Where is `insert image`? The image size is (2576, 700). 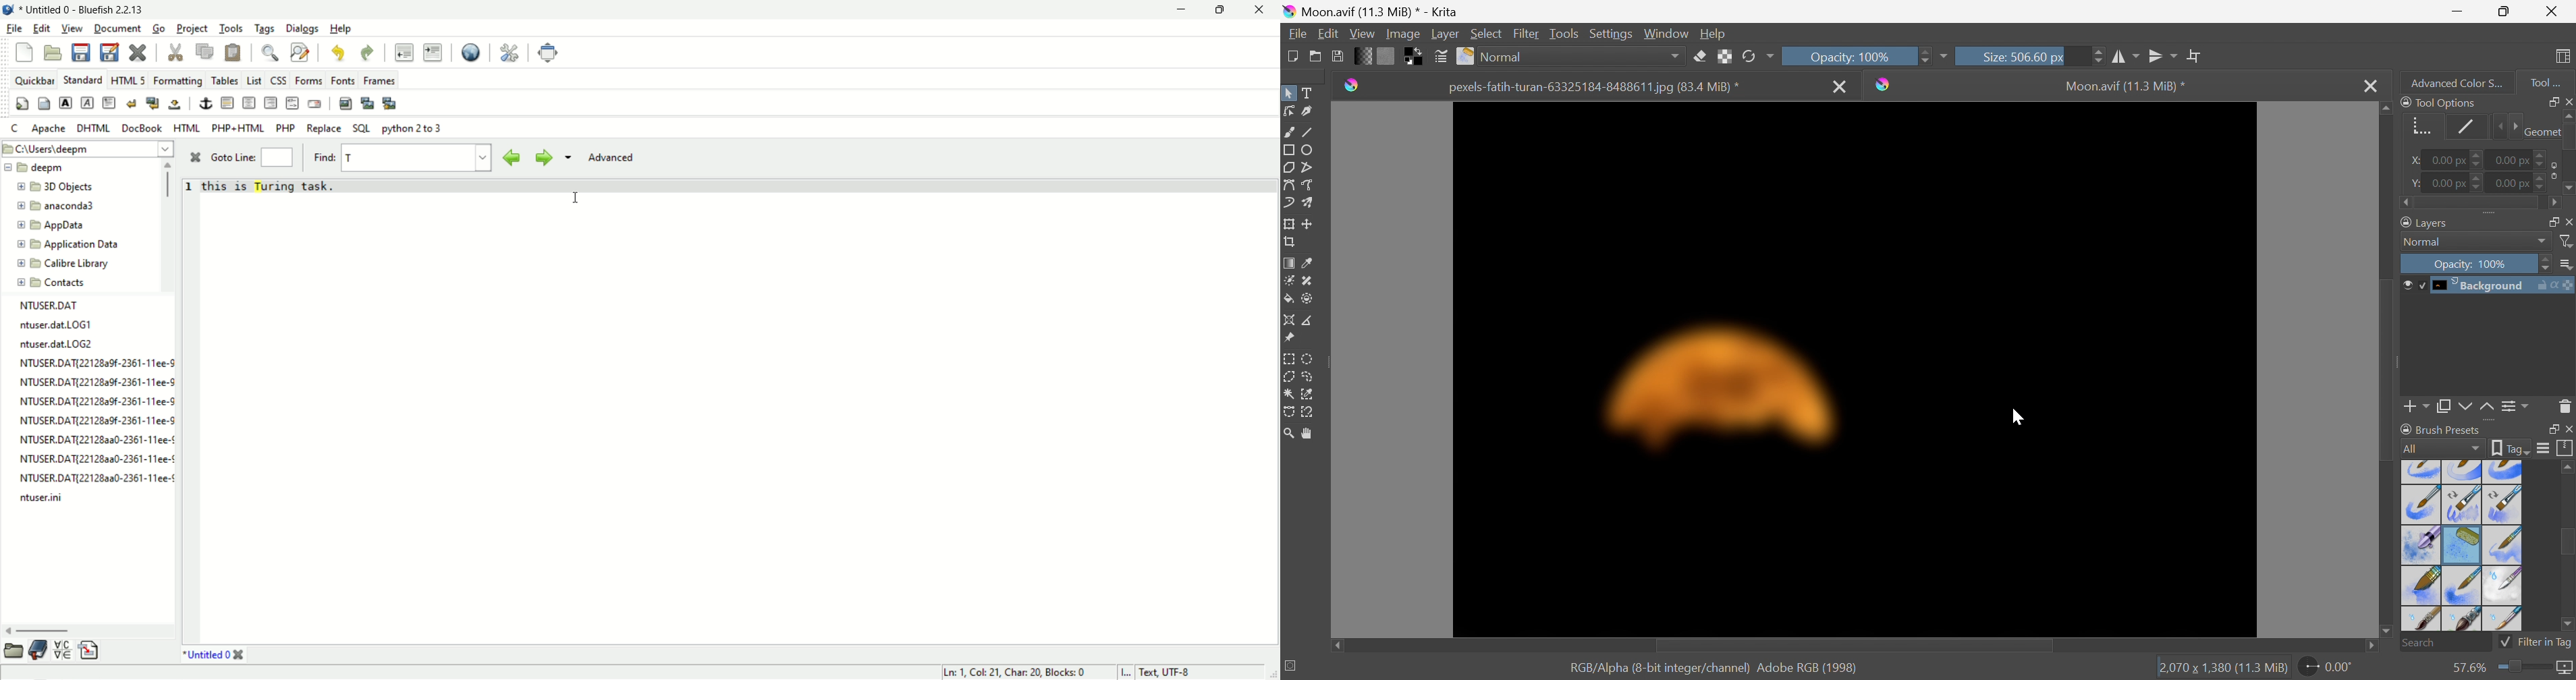 insert image is located at coordinates (346, 104).